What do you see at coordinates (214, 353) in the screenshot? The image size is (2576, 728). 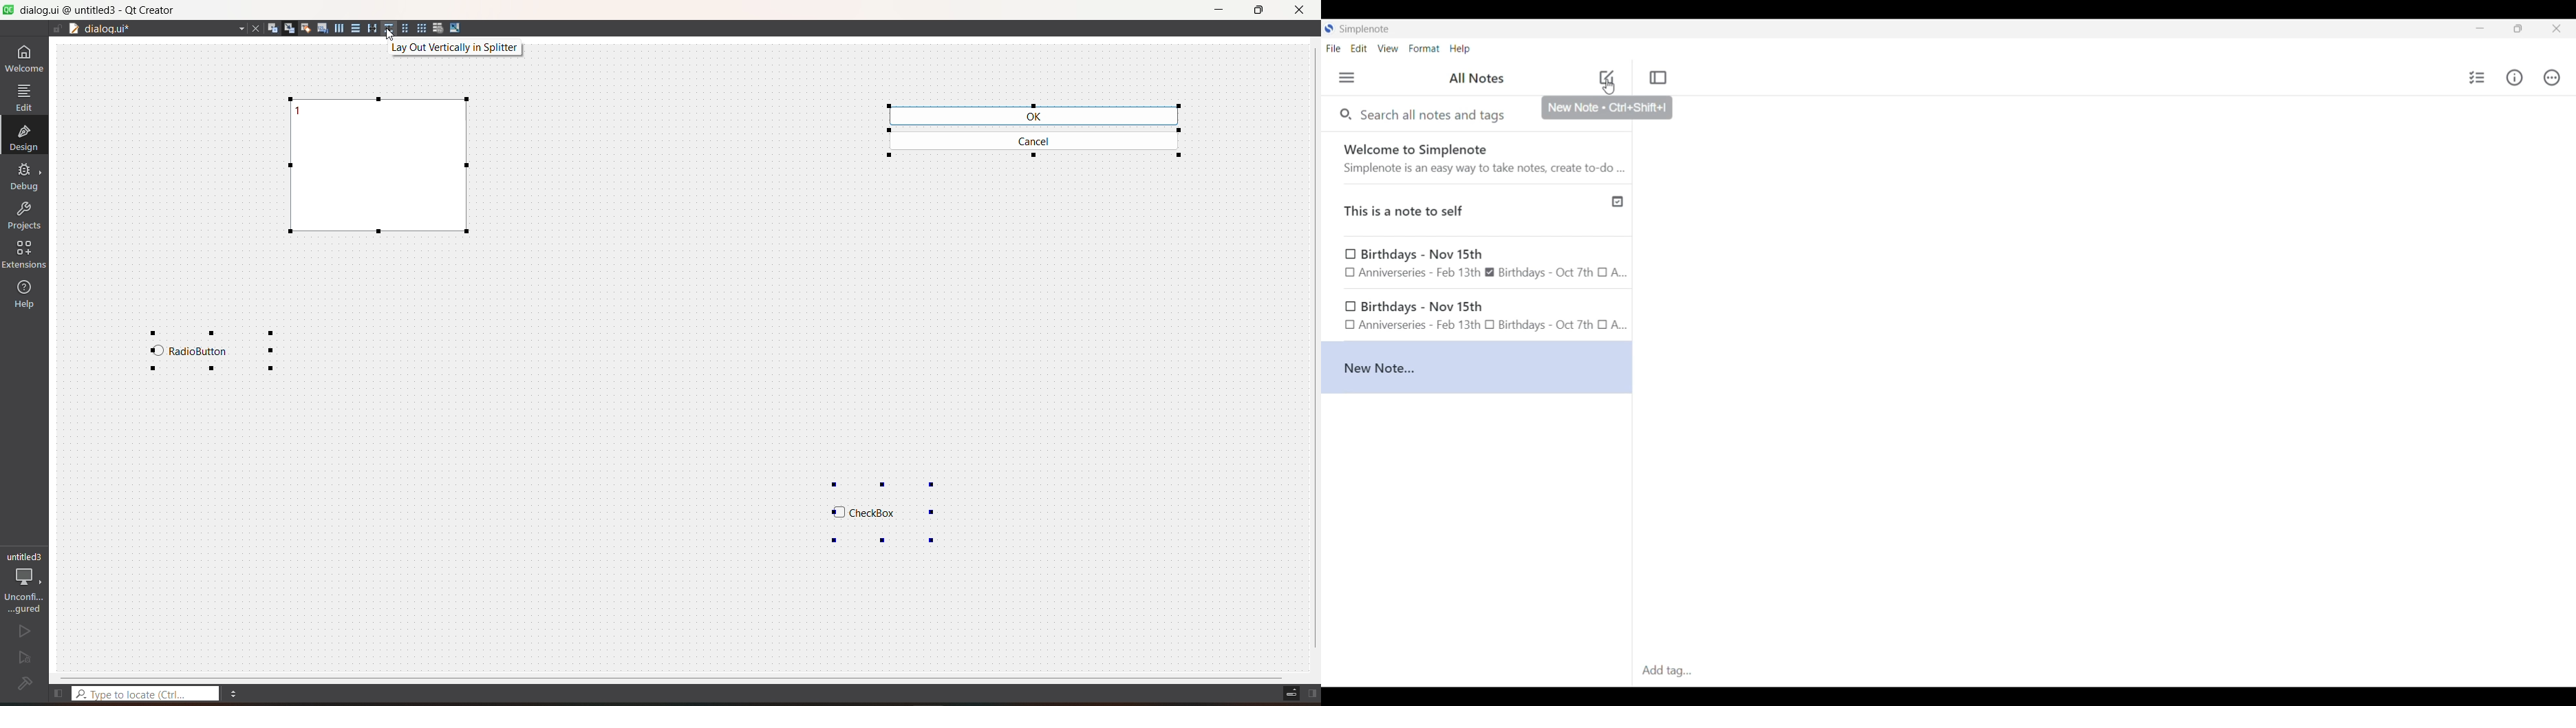 I see `selected widget` at bounding box center [214, 353].